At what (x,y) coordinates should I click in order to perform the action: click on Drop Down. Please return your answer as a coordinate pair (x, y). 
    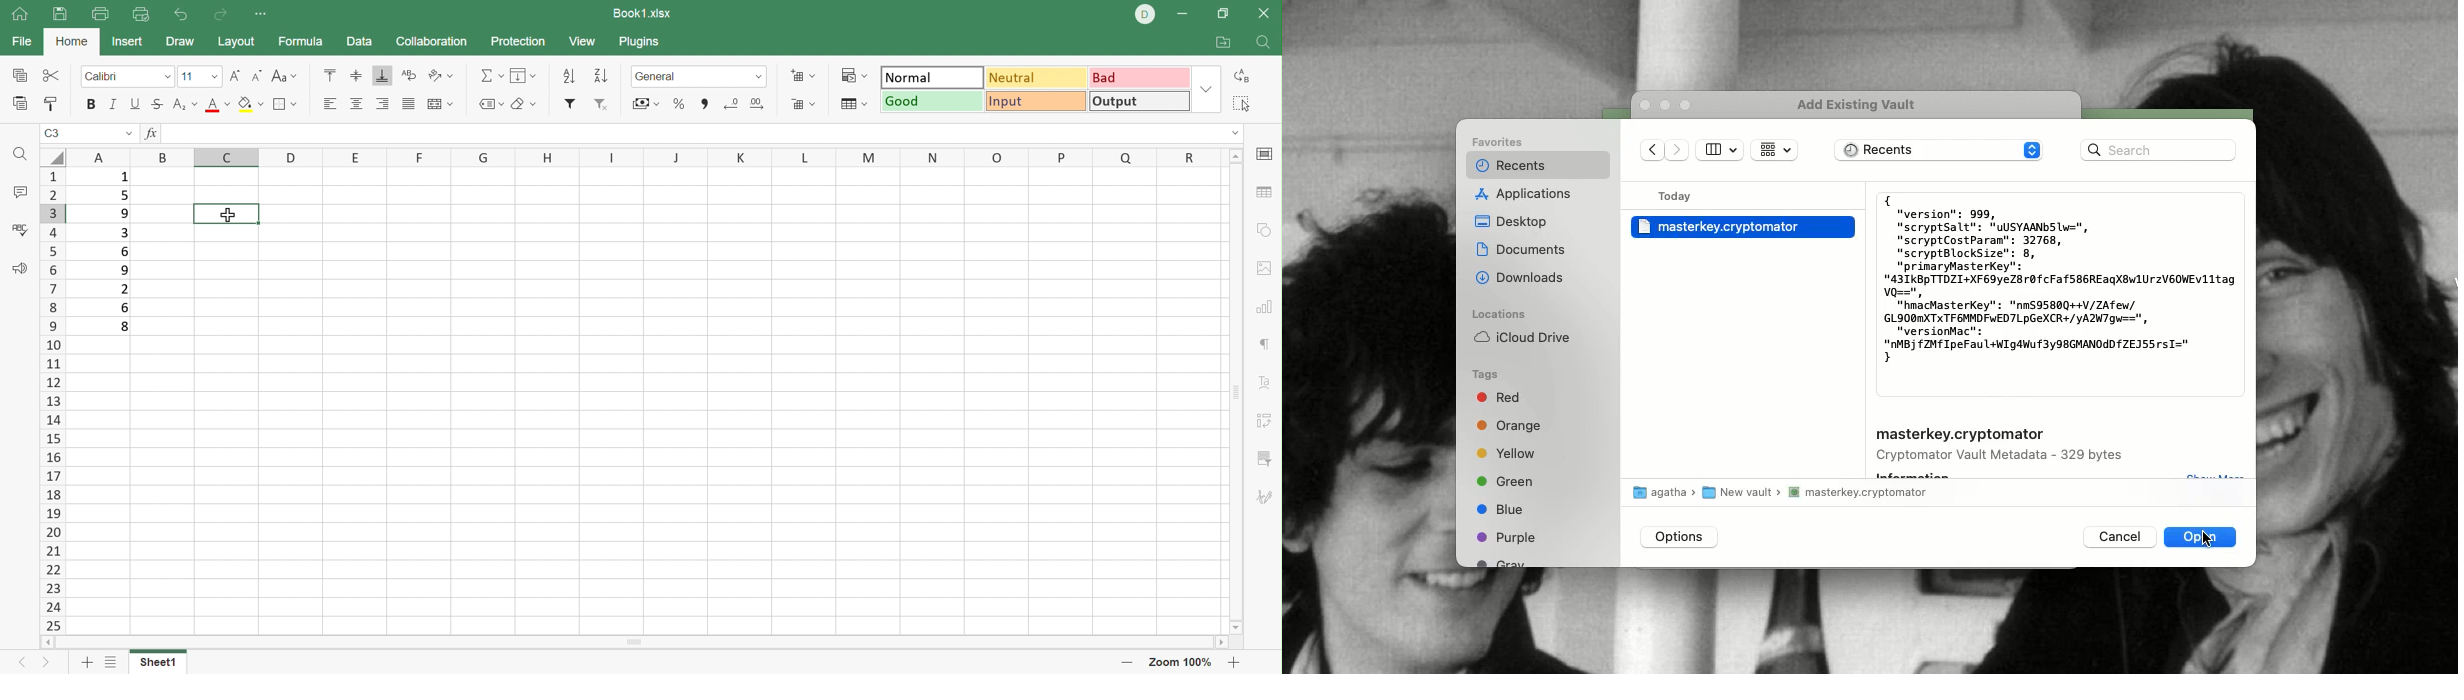
    Looking at the image, I should click on (1206, 88).